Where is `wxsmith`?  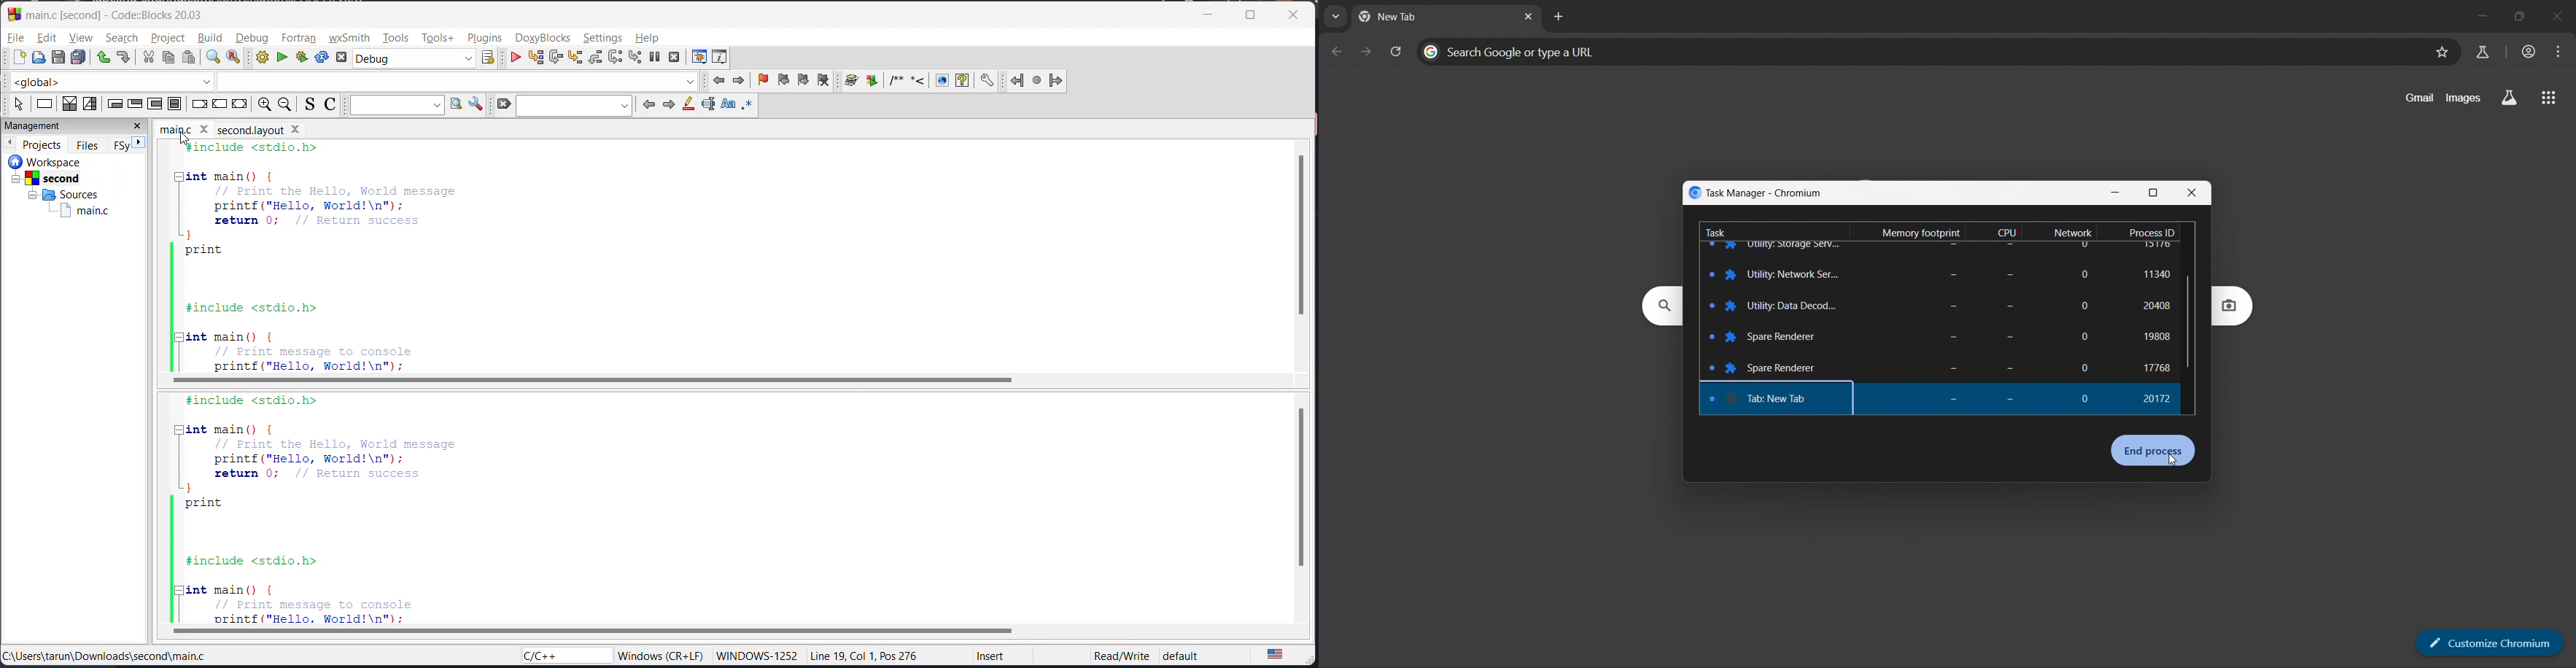 wxsmith is located at coordinates (349, 38).